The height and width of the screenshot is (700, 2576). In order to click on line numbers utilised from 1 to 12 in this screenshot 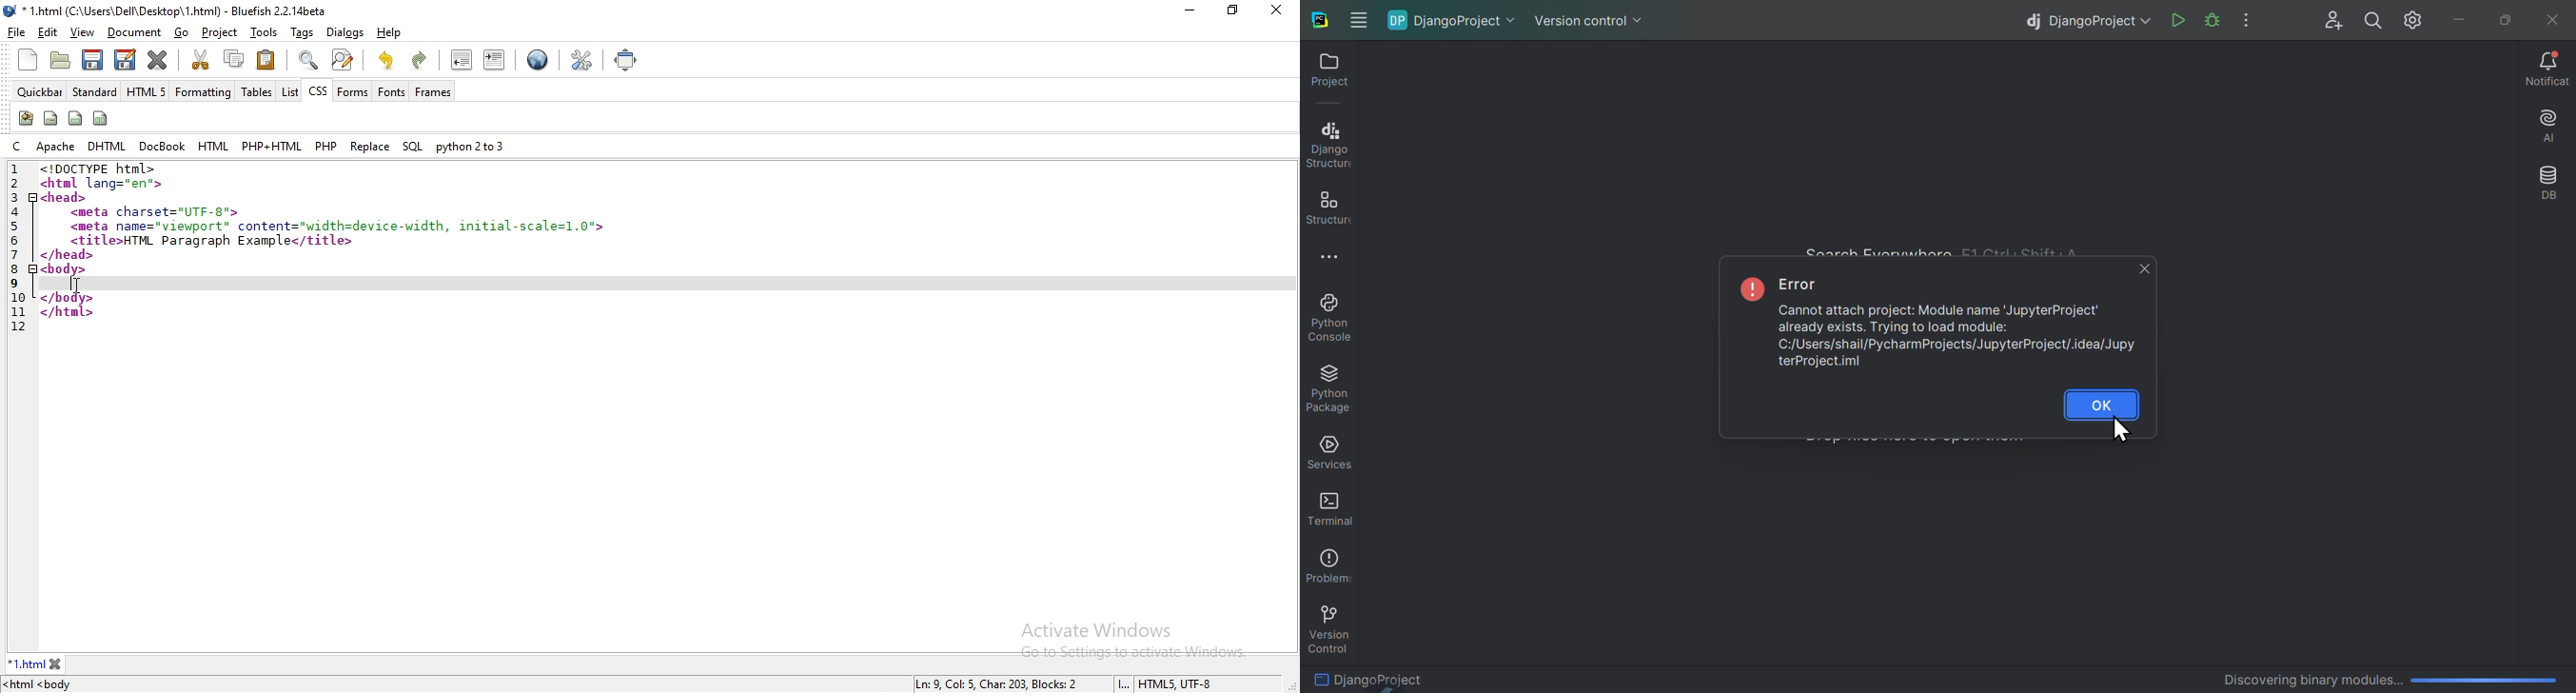, I will do `click(18, 247)`.